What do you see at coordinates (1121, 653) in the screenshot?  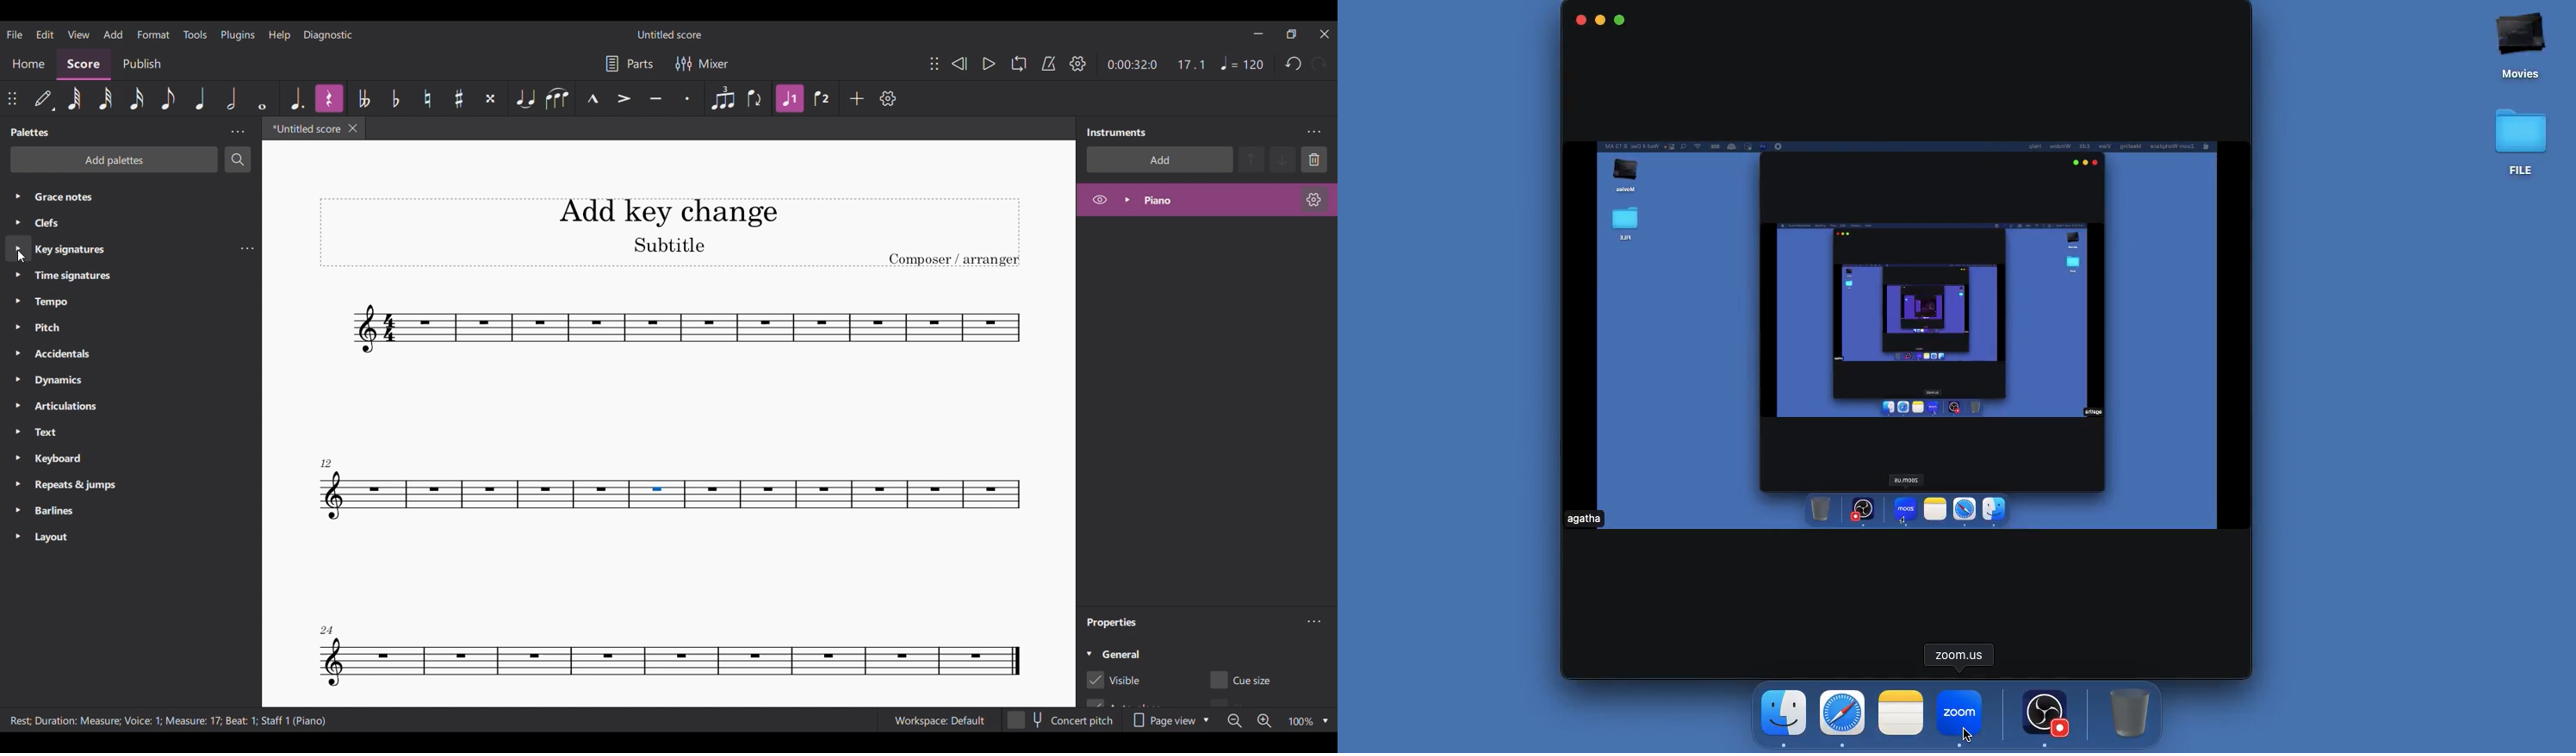 I see `General` at bounding box center [1121, 653].